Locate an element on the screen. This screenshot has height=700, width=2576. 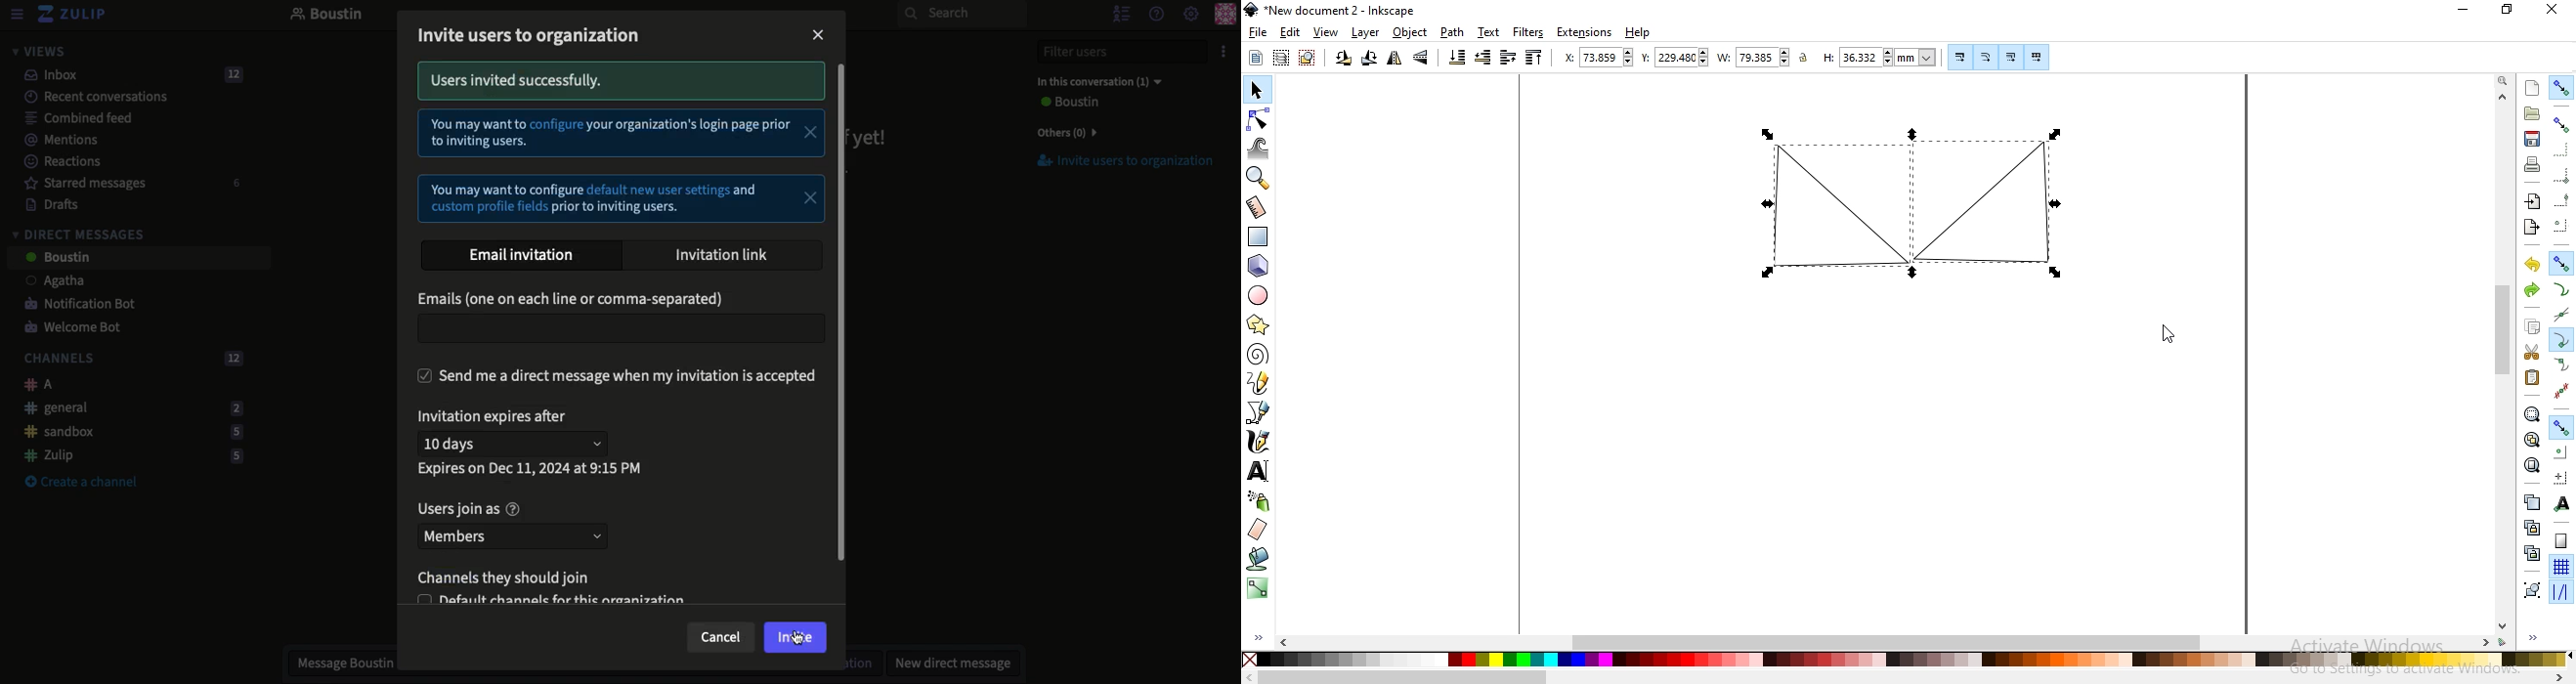
snap to grids is located at coordinates (2561, 567).